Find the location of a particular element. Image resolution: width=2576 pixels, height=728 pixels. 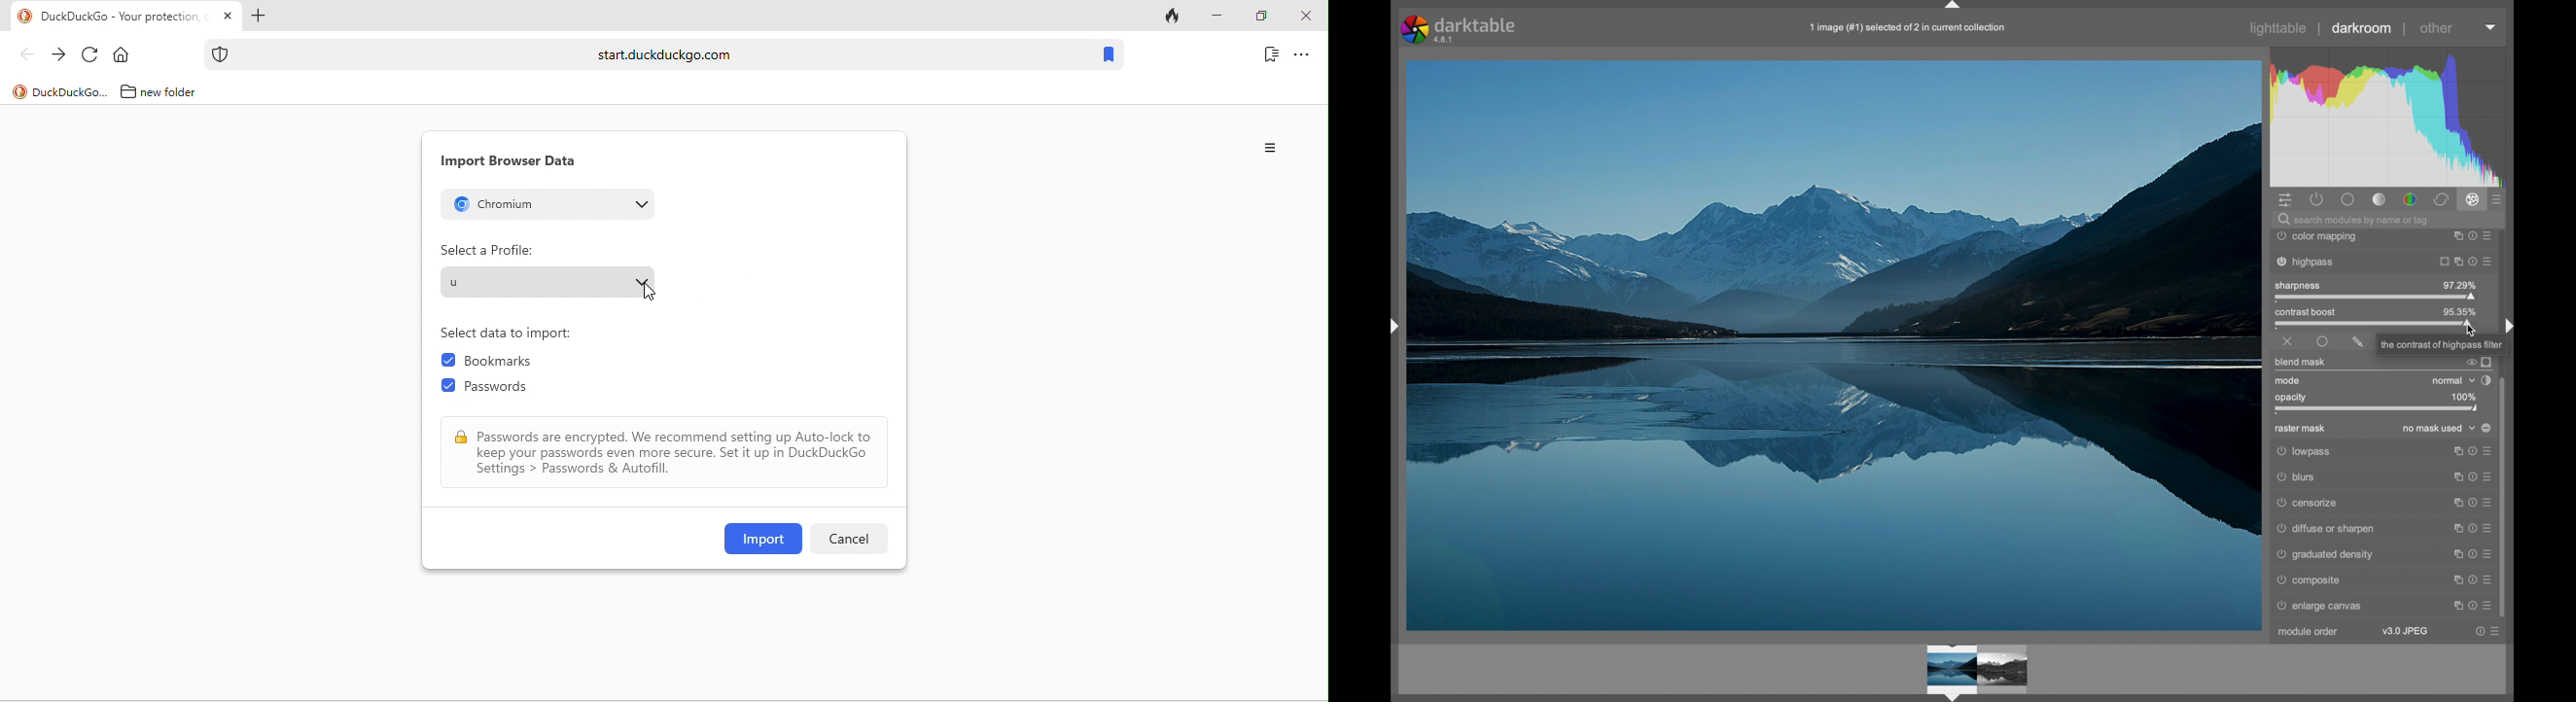

slider is located at coordinates (2377, 298).